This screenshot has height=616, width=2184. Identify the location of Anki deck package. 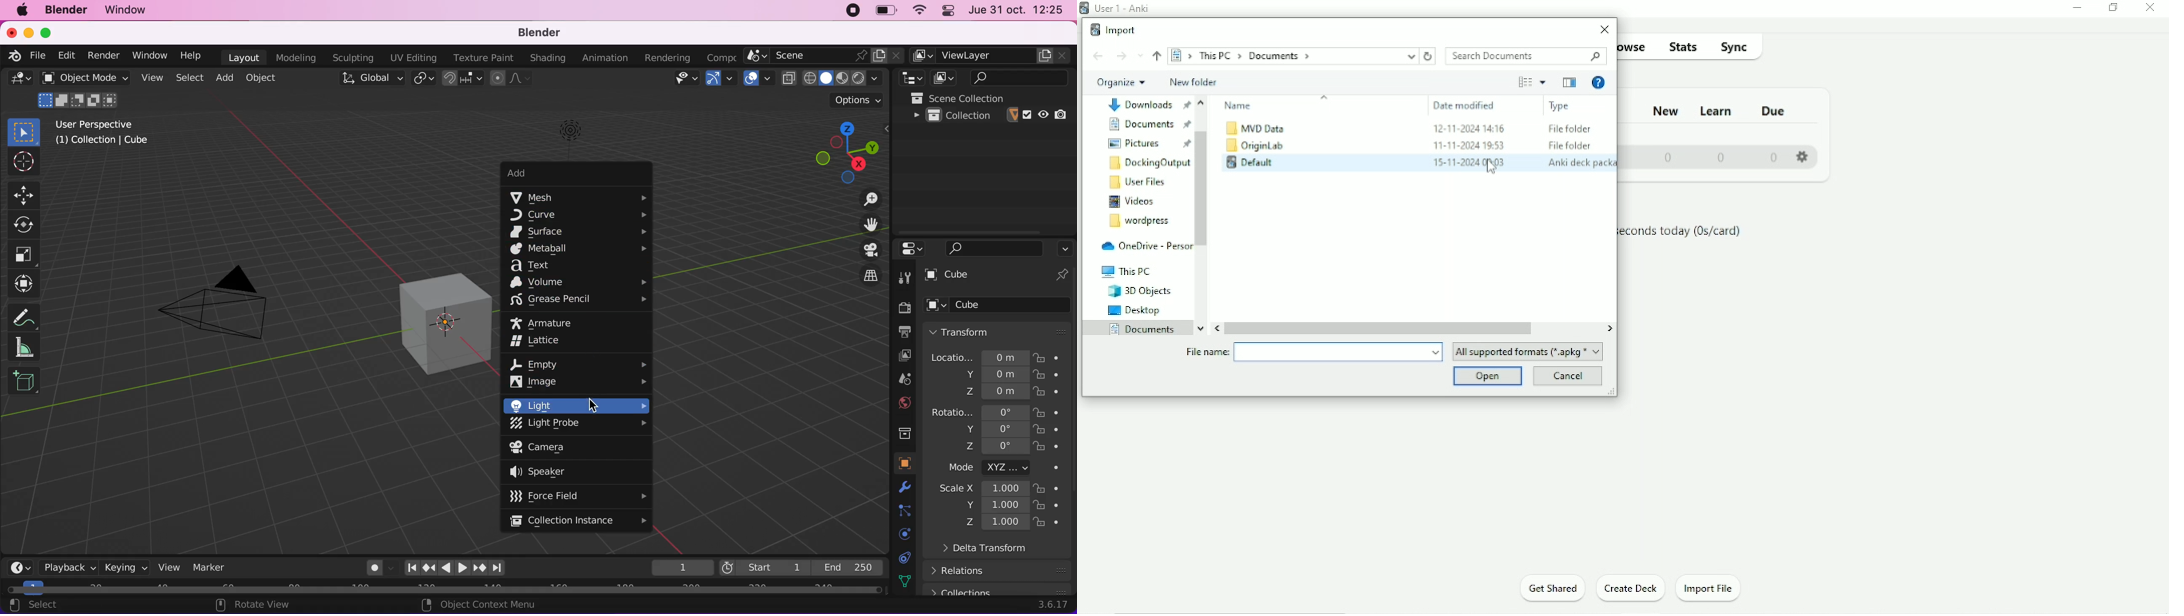
(1581, 164).